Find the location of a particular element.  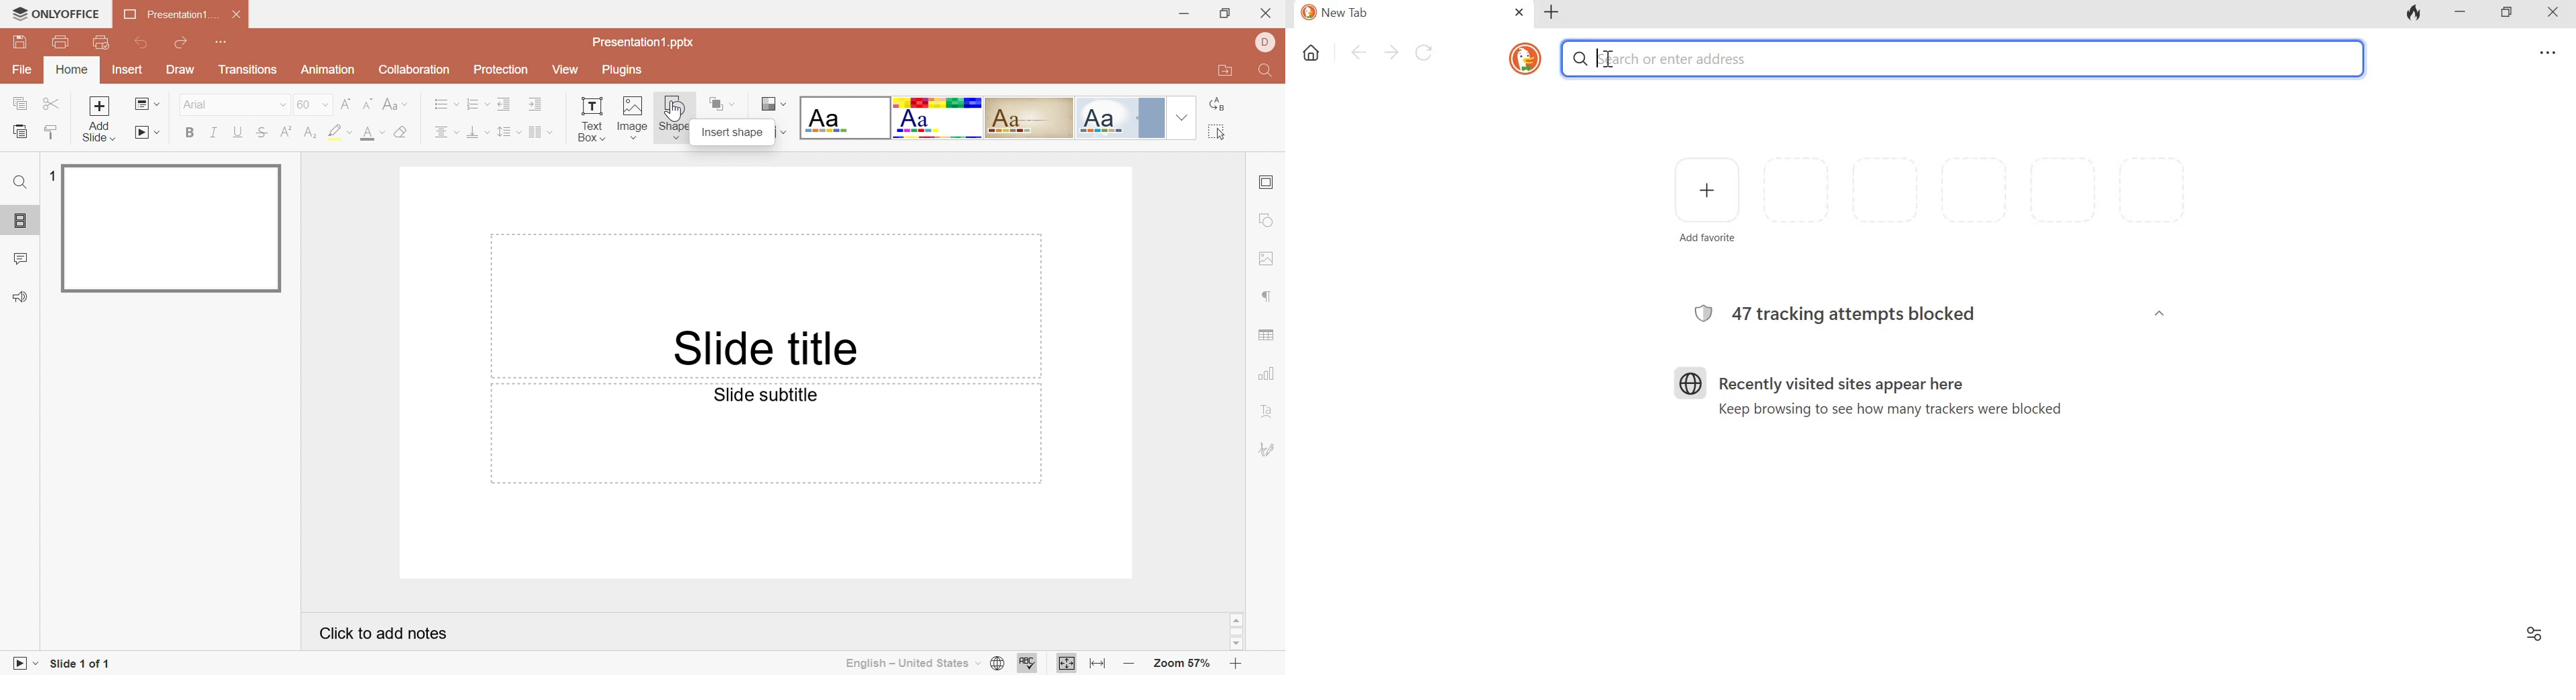

Find is located at coordinates (22, 182).